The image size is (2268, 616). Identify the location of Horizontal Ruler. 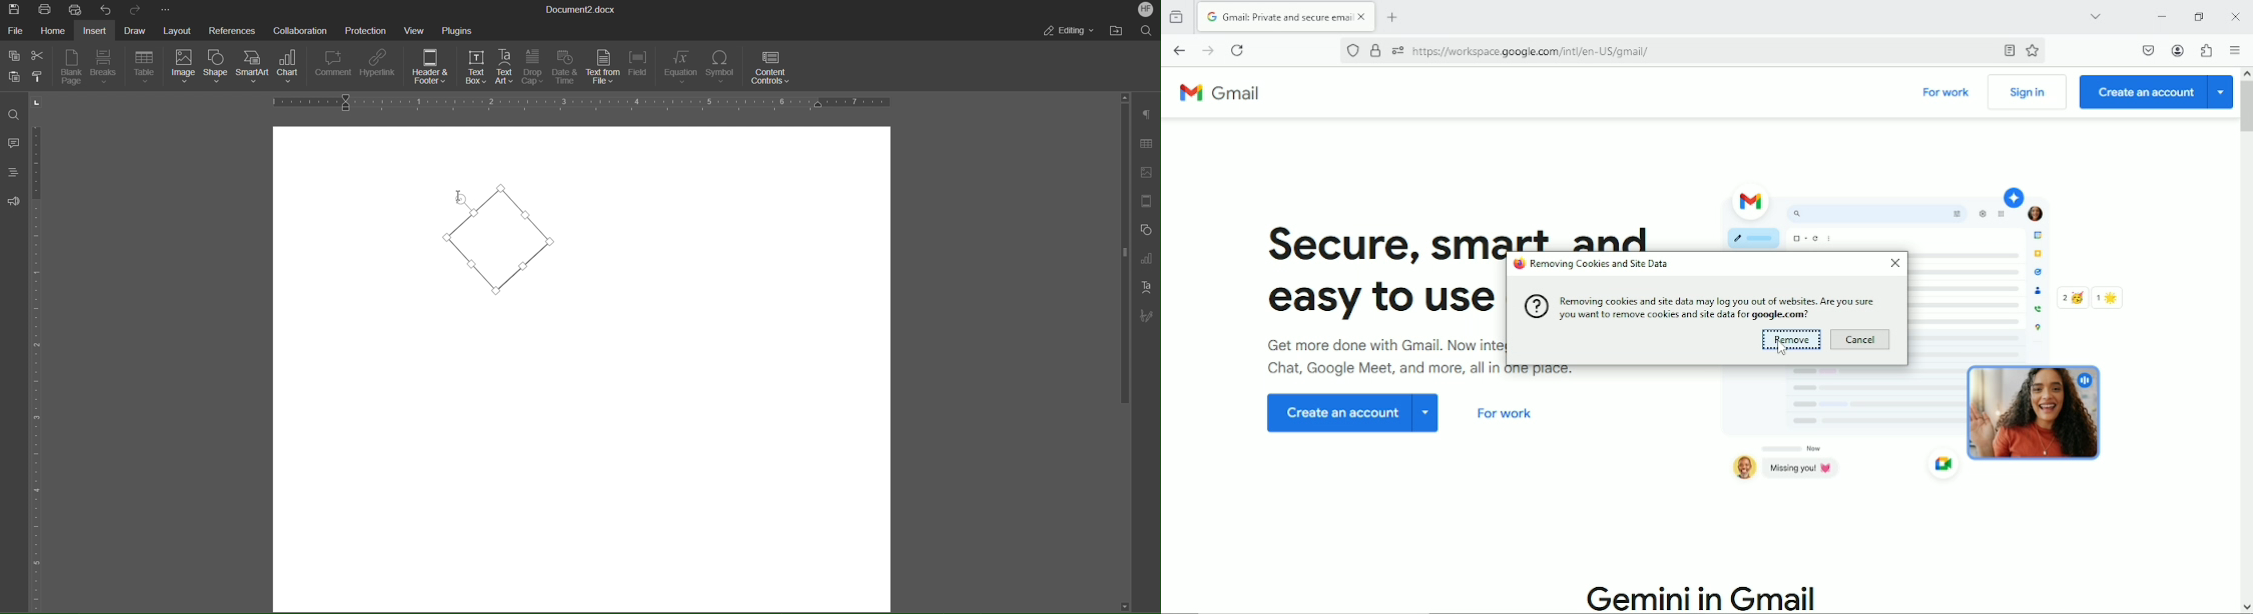
(580, 103).